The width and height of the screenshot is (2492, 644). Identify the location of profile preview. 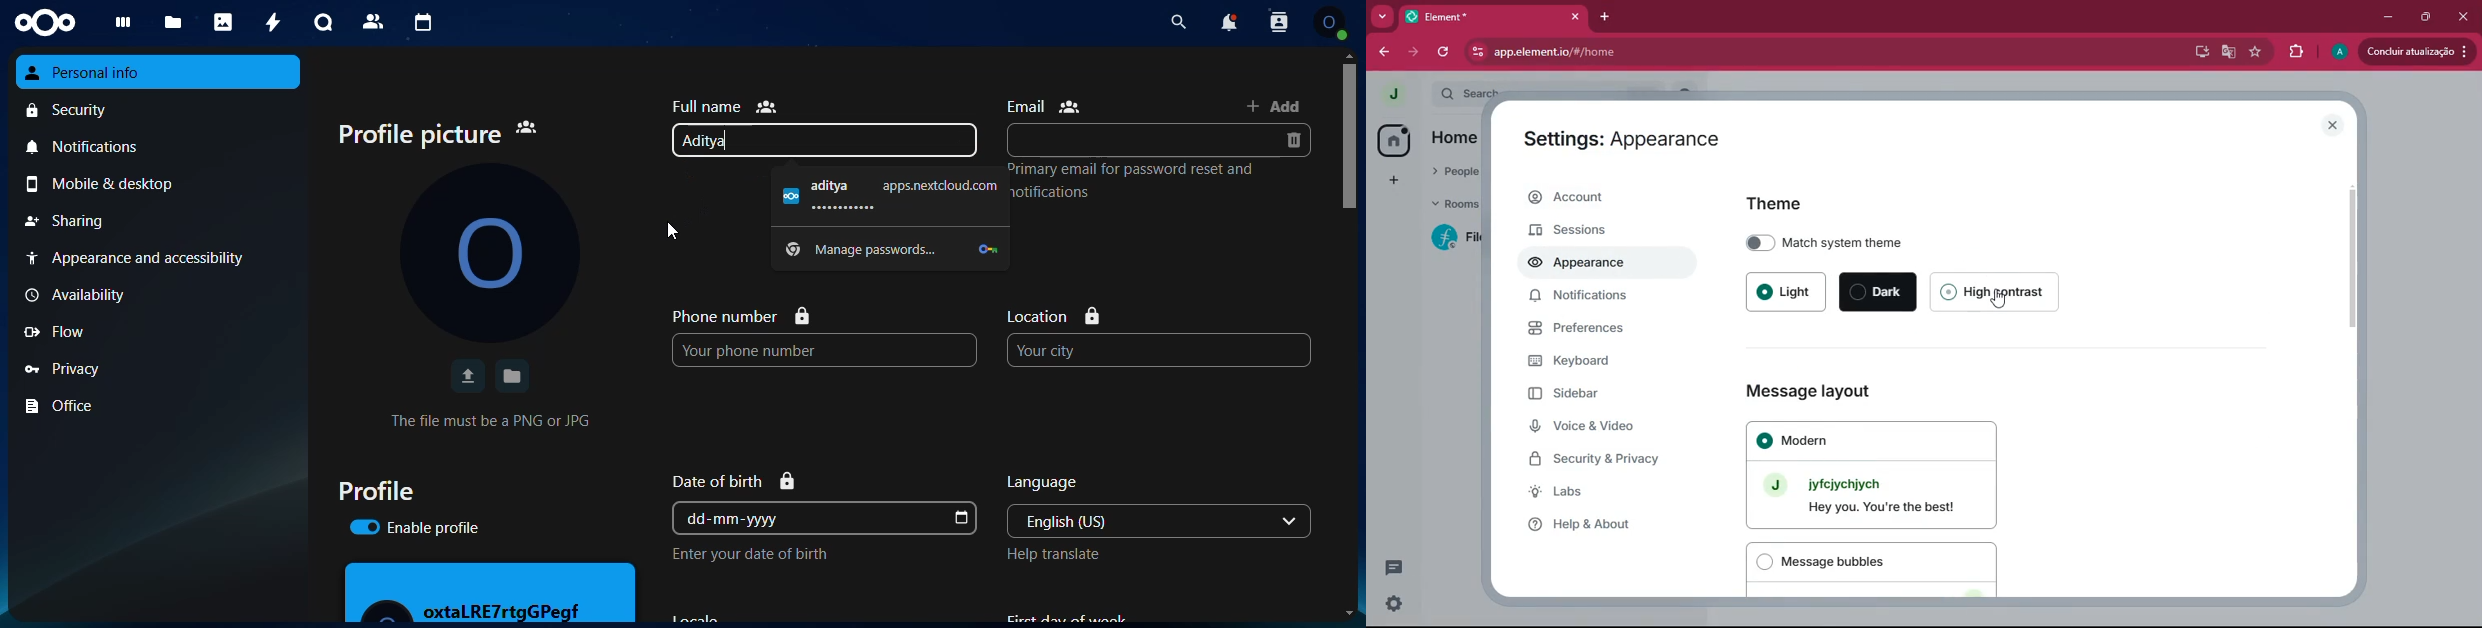
(491, 592).